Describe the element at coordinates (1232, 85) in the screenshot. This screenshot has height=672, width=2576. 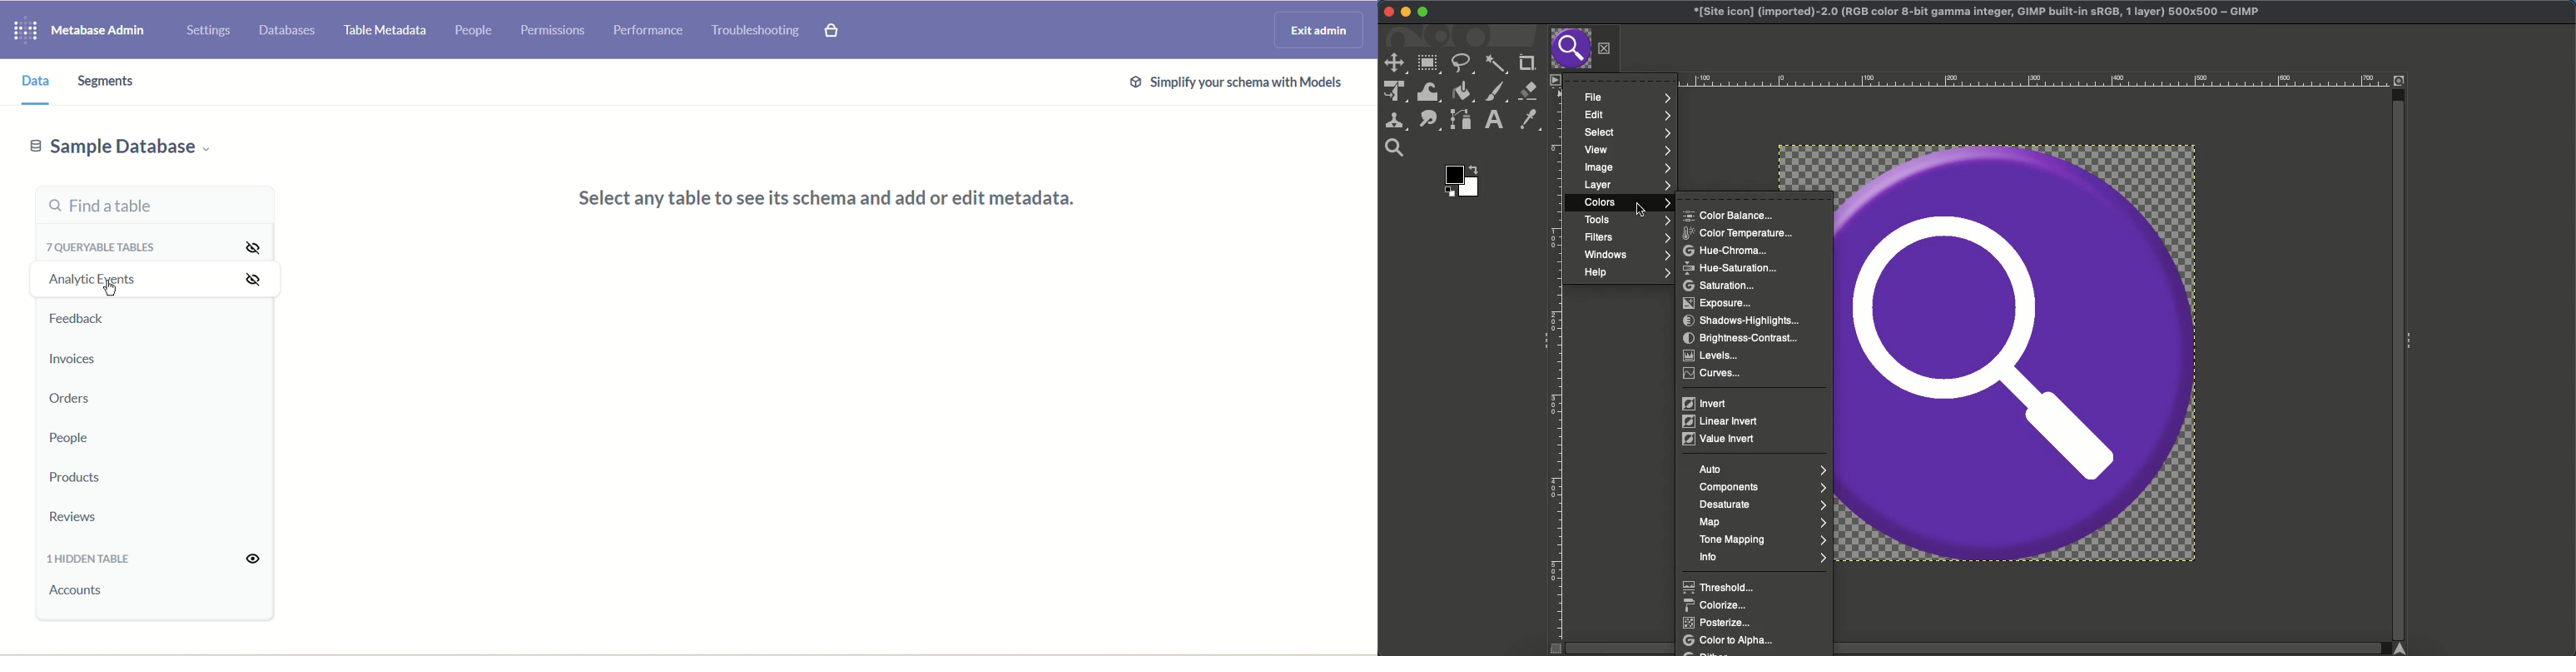
I see `Simplify schema with models` at that location.